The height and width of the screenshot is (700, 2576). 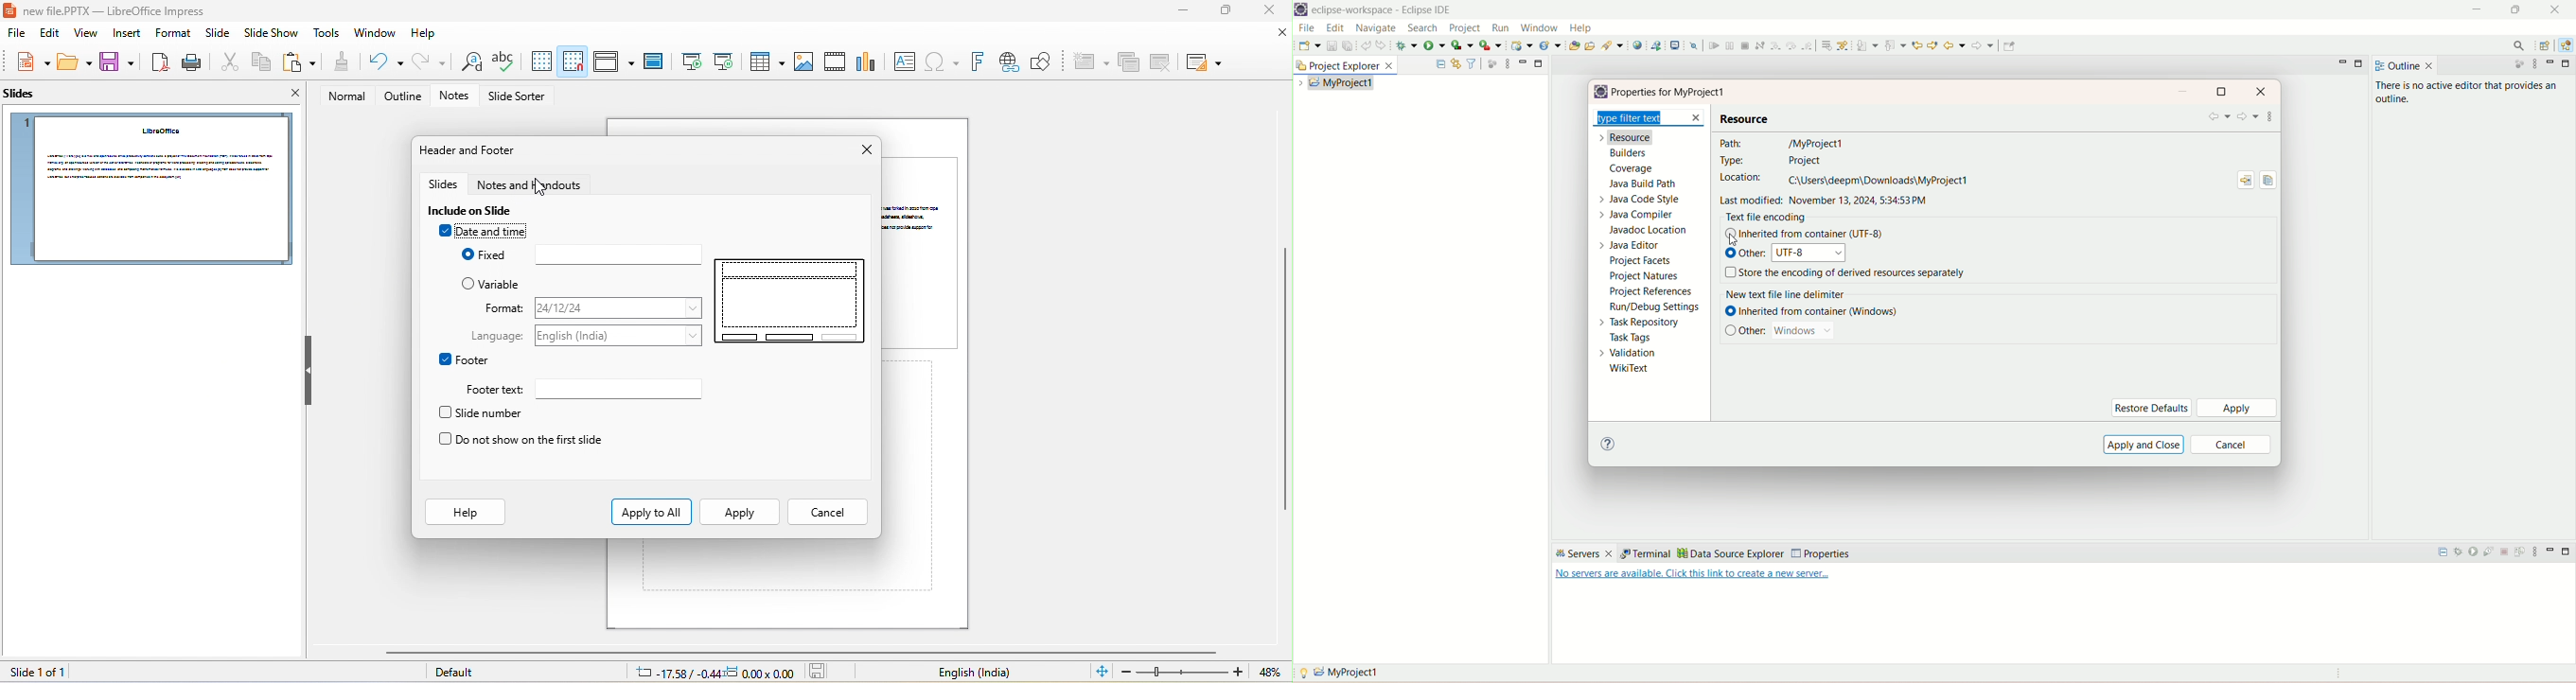 I want to click on project natures, so click(x=1646, y=278).